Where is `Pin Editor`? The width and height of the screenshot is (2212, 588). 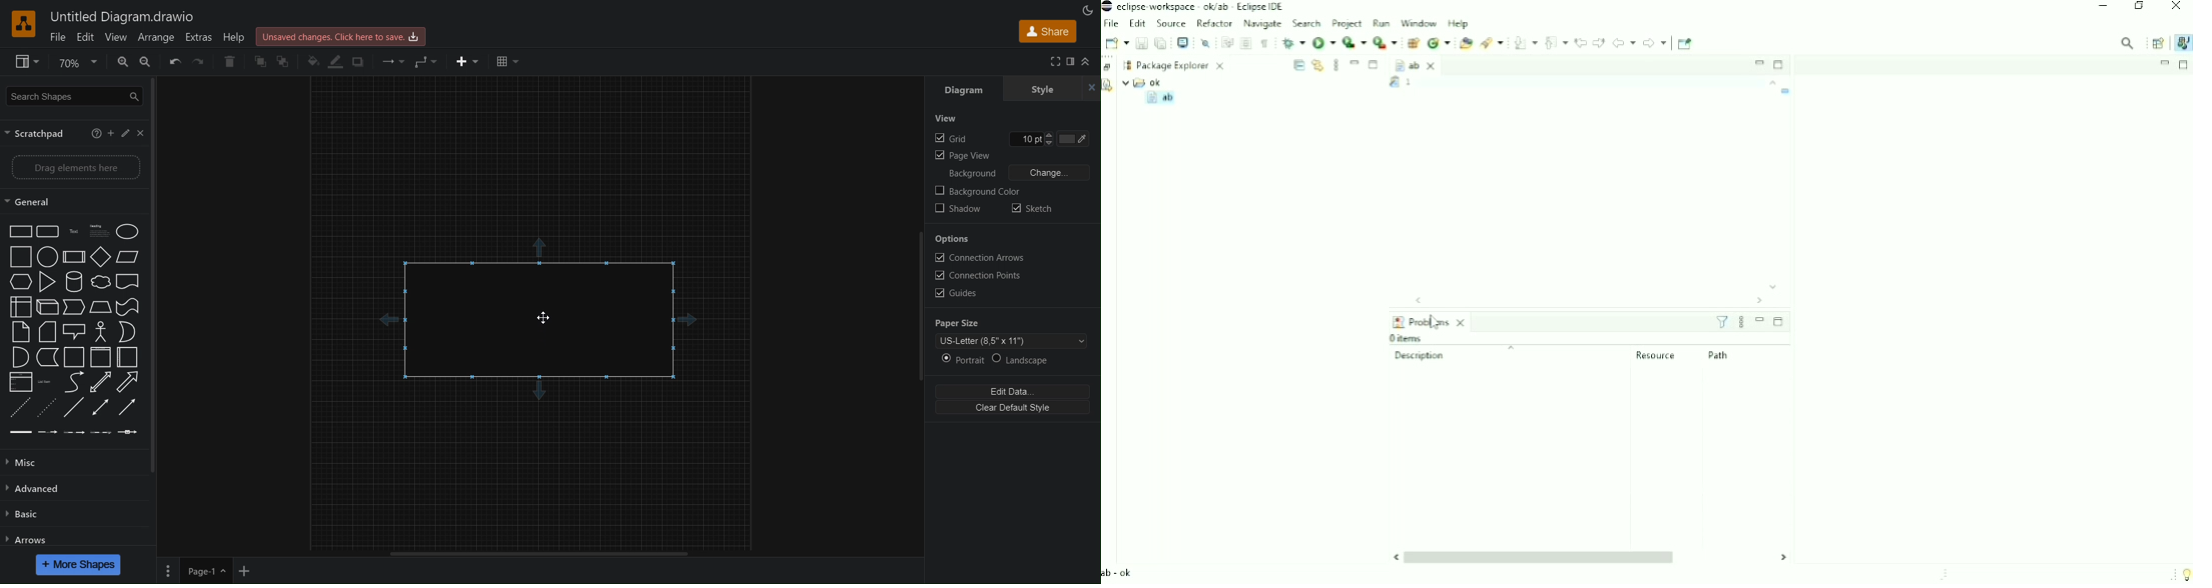 Pin Editor is located at coordinates (1686, 44).